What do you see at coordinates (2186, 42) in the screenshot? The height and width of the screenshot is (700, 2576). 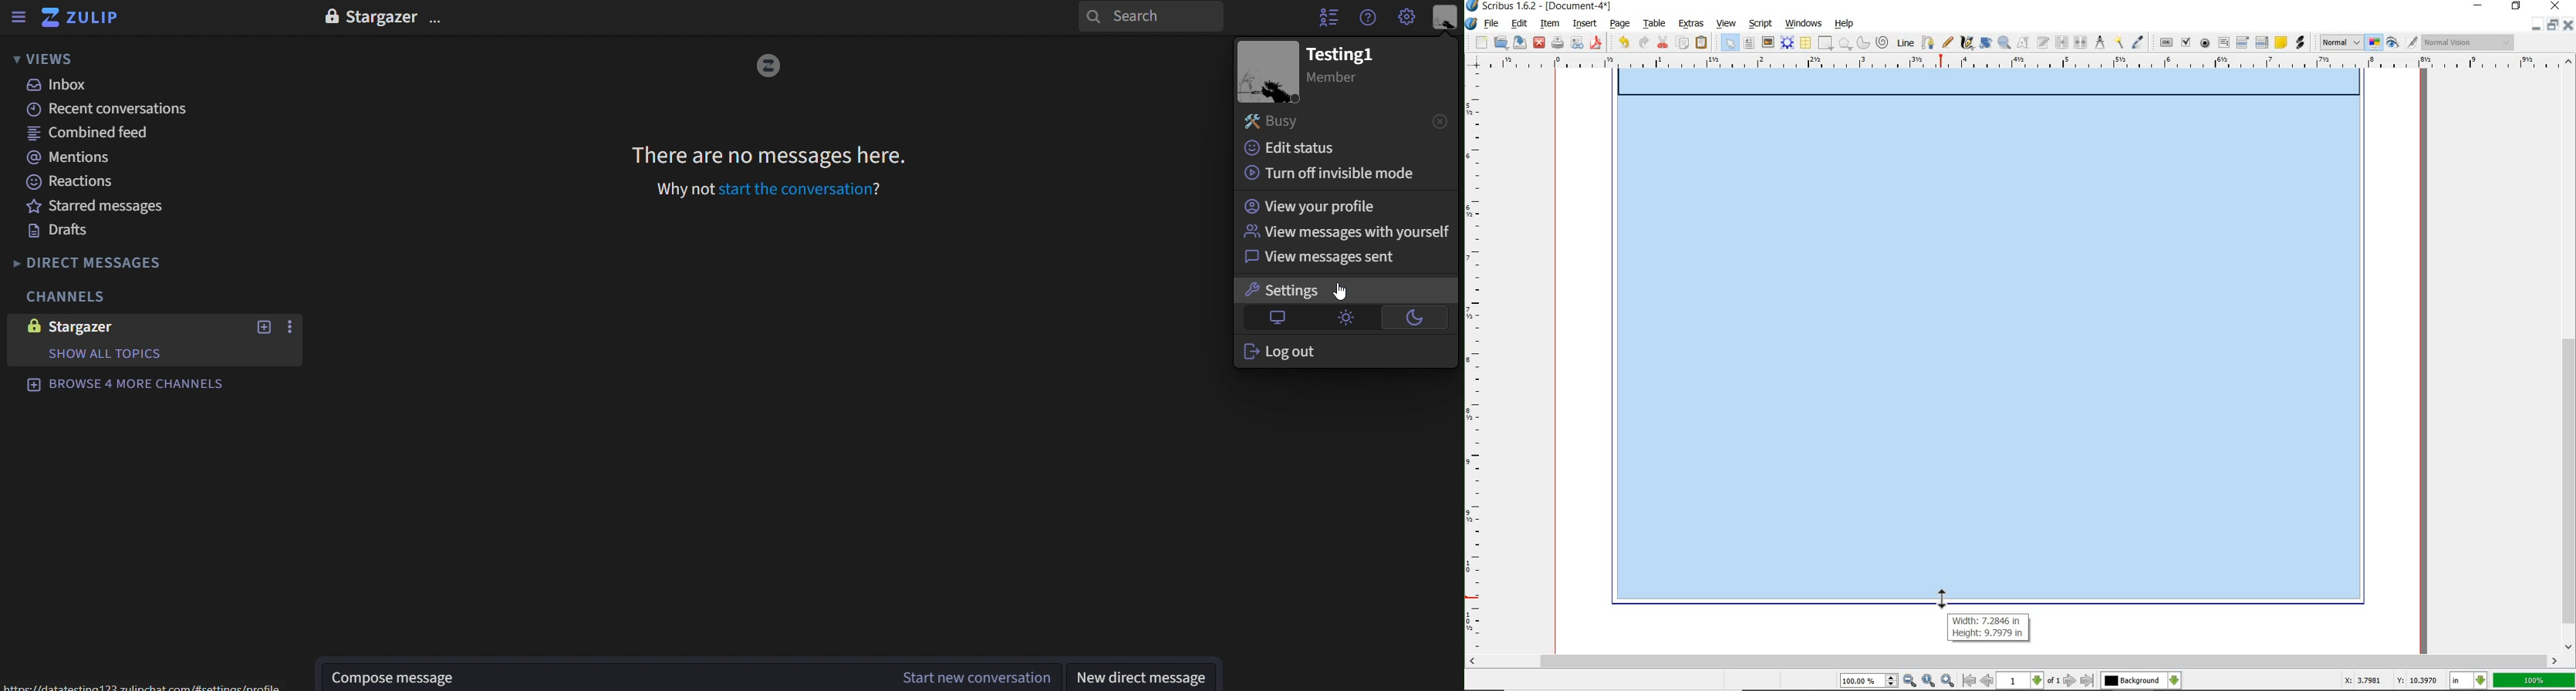 I see `pdf check box` at bounding box center [2186, 42].